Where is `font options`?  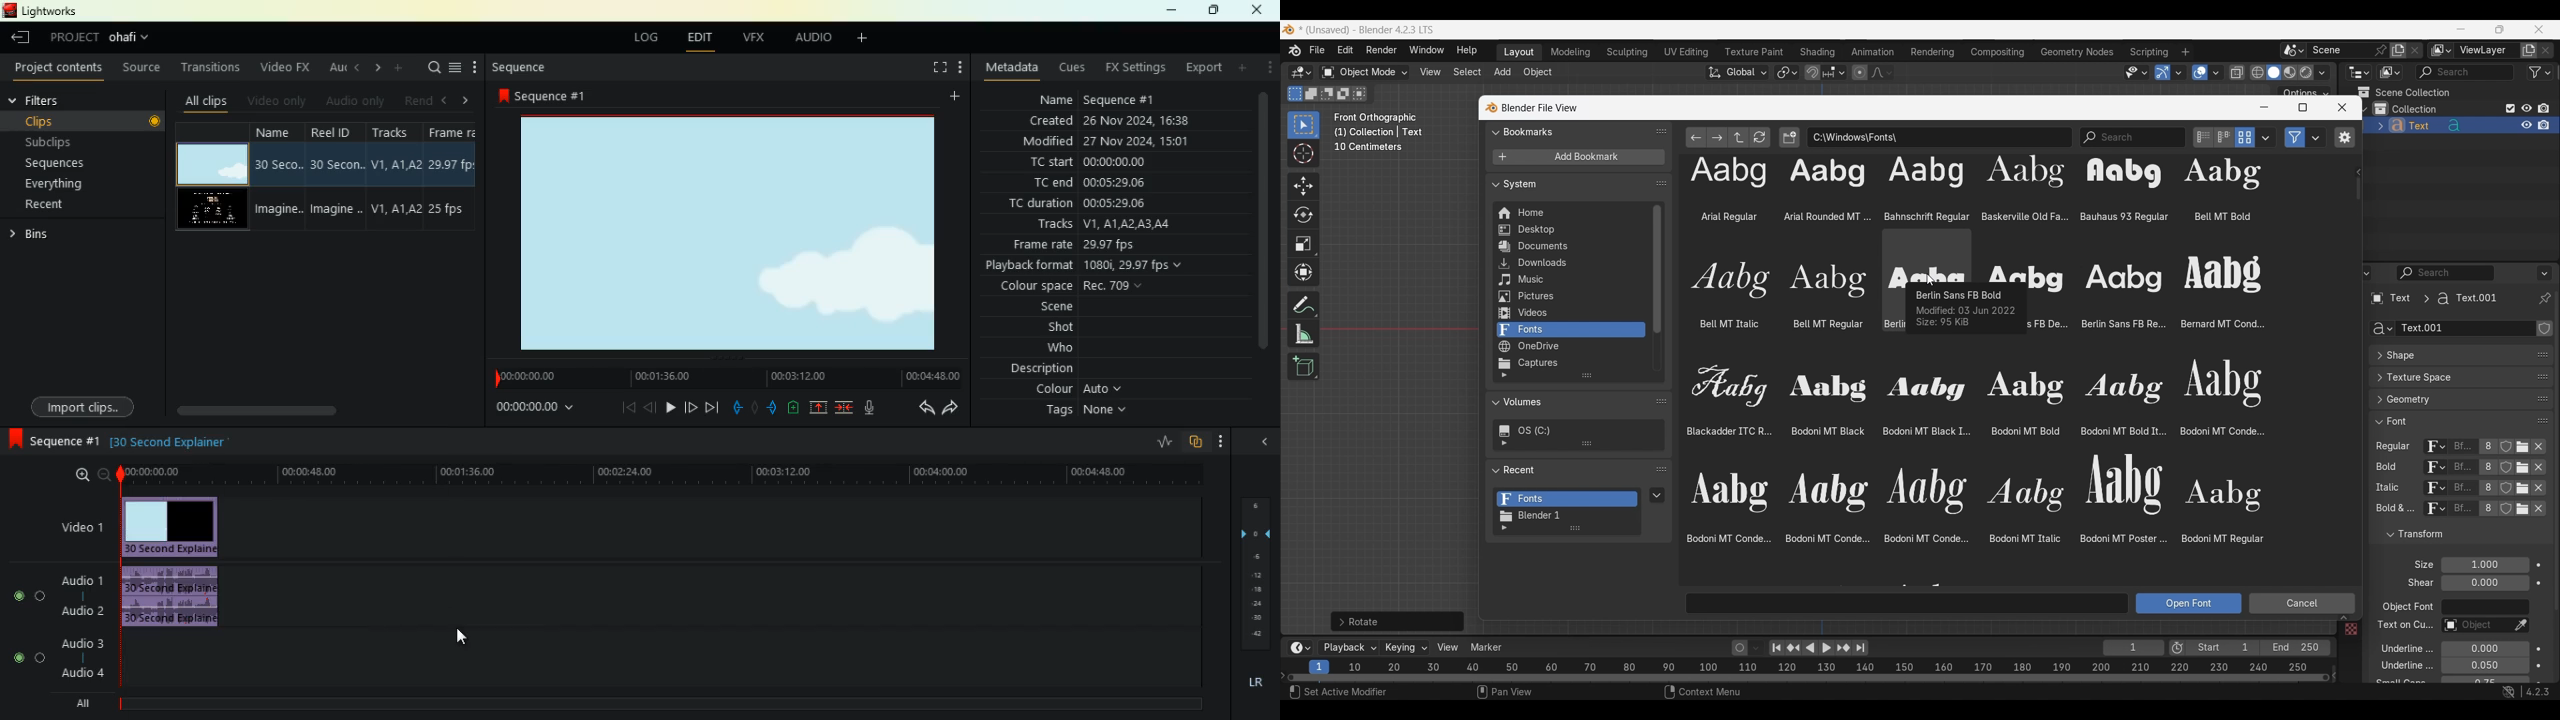 font options is located at coordinates (1775, 292).